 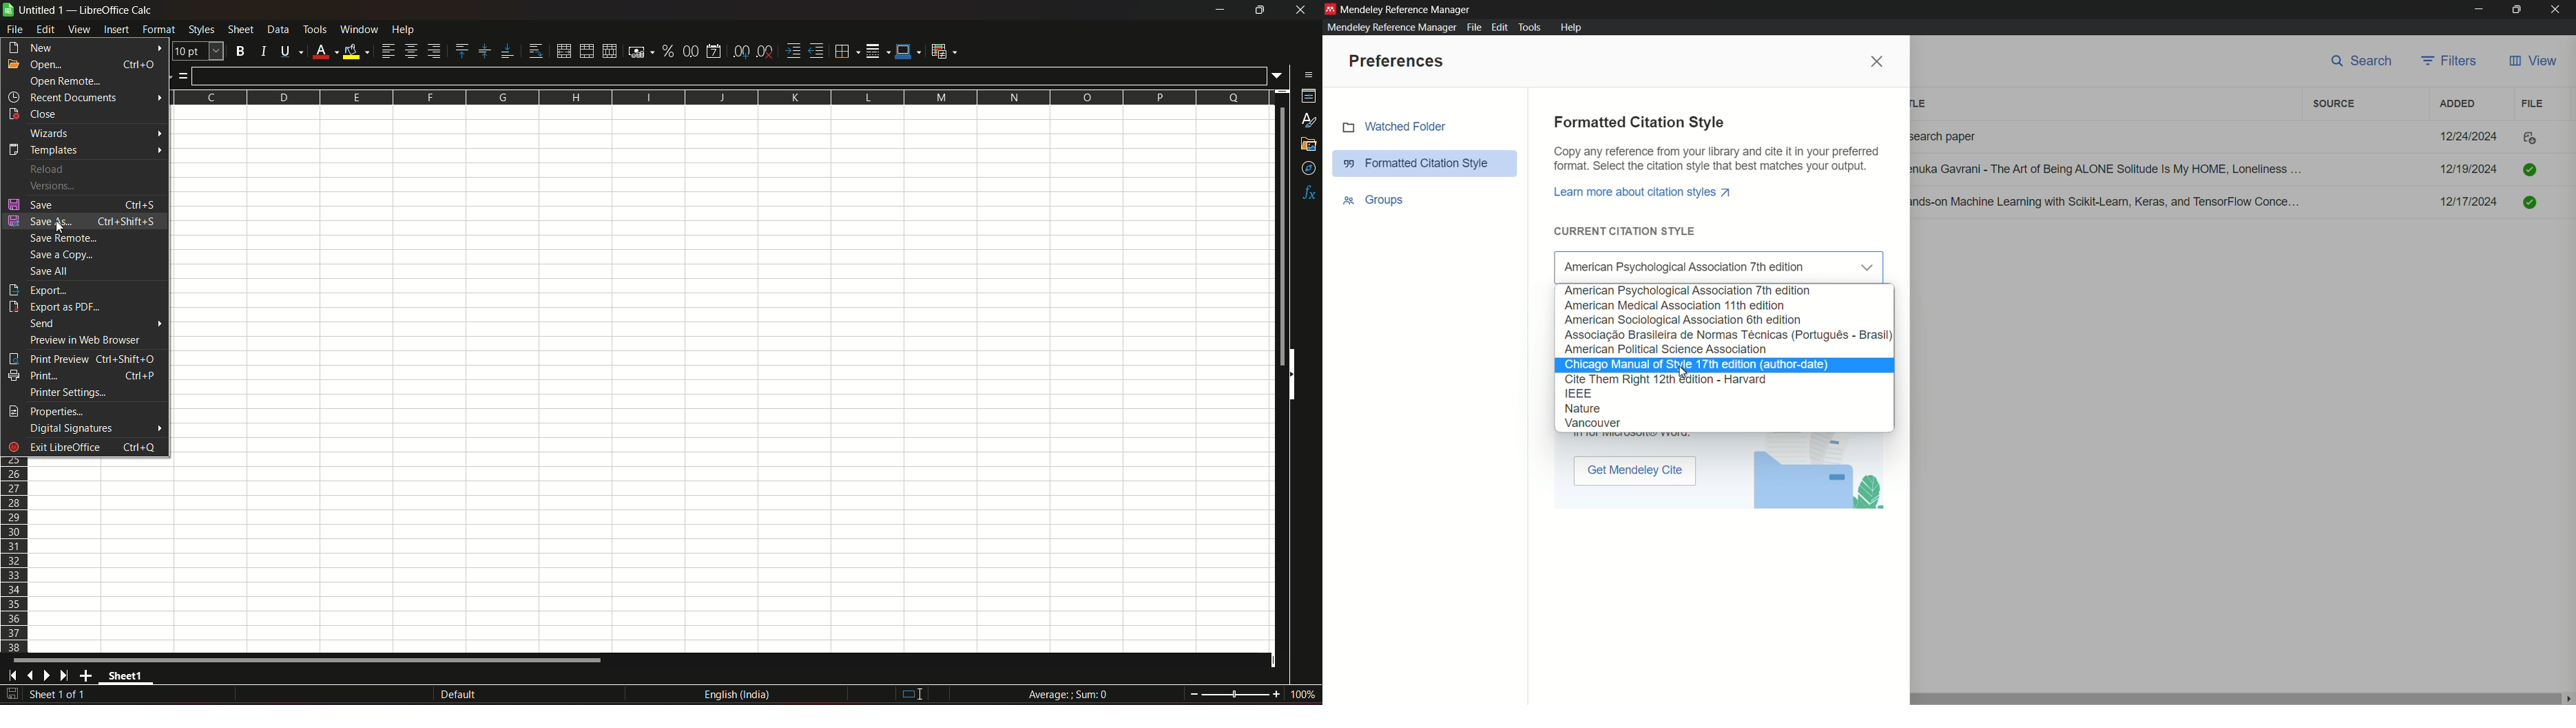 What do you see at coordinates (2455, 103) in the screenshot?
I see `added` at bounding box center [2455, 103].